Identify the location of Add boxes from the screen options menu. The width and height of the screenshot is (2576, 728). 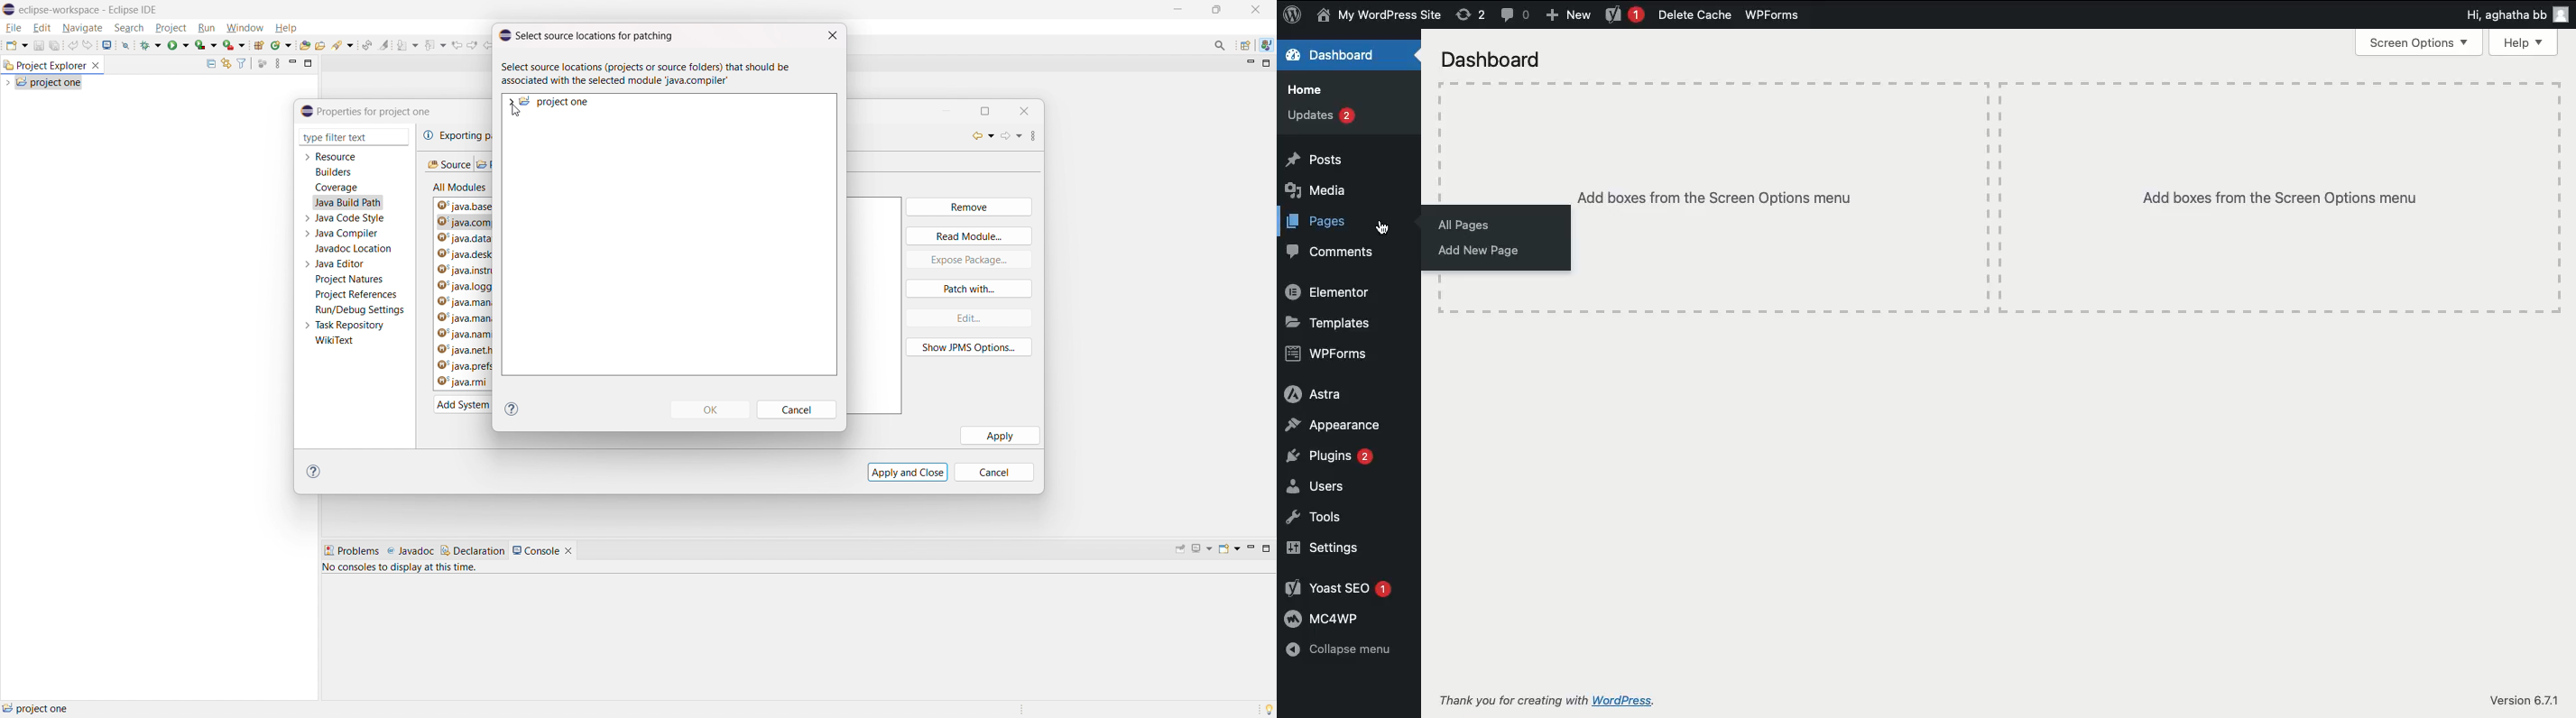
(2272, 199).